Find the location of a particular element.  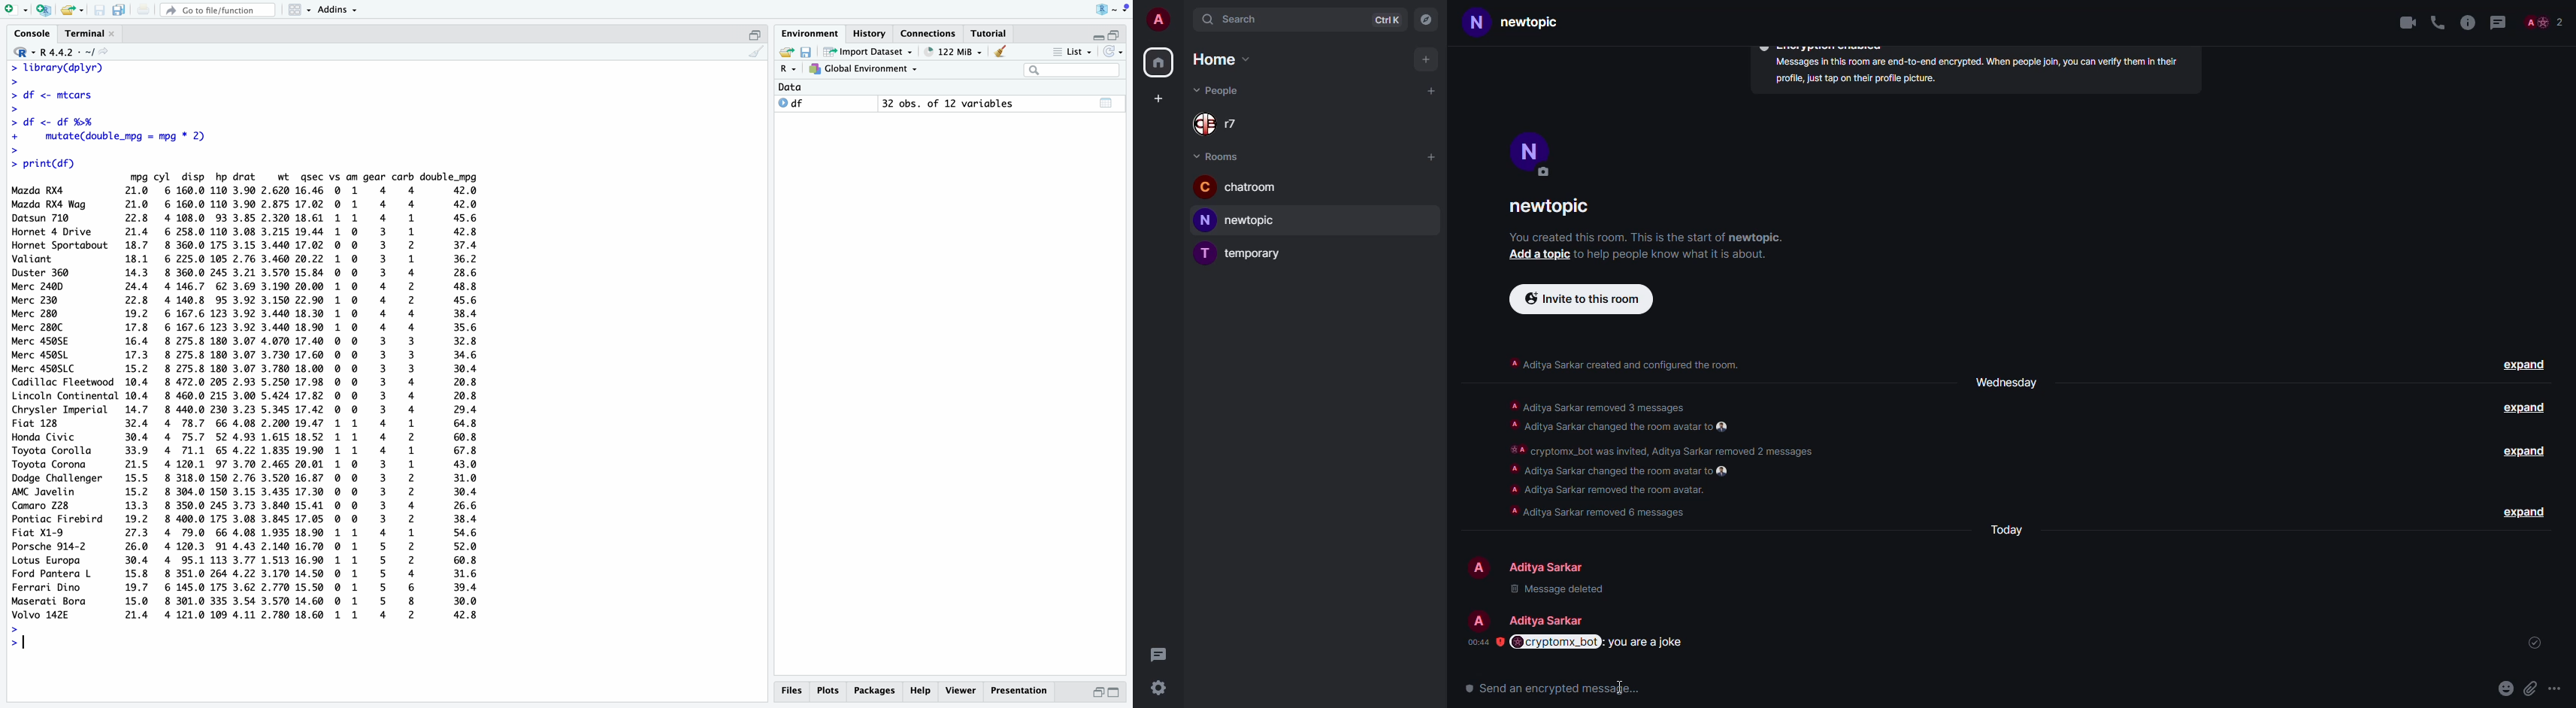

add is located at coordinates (1424, 59).